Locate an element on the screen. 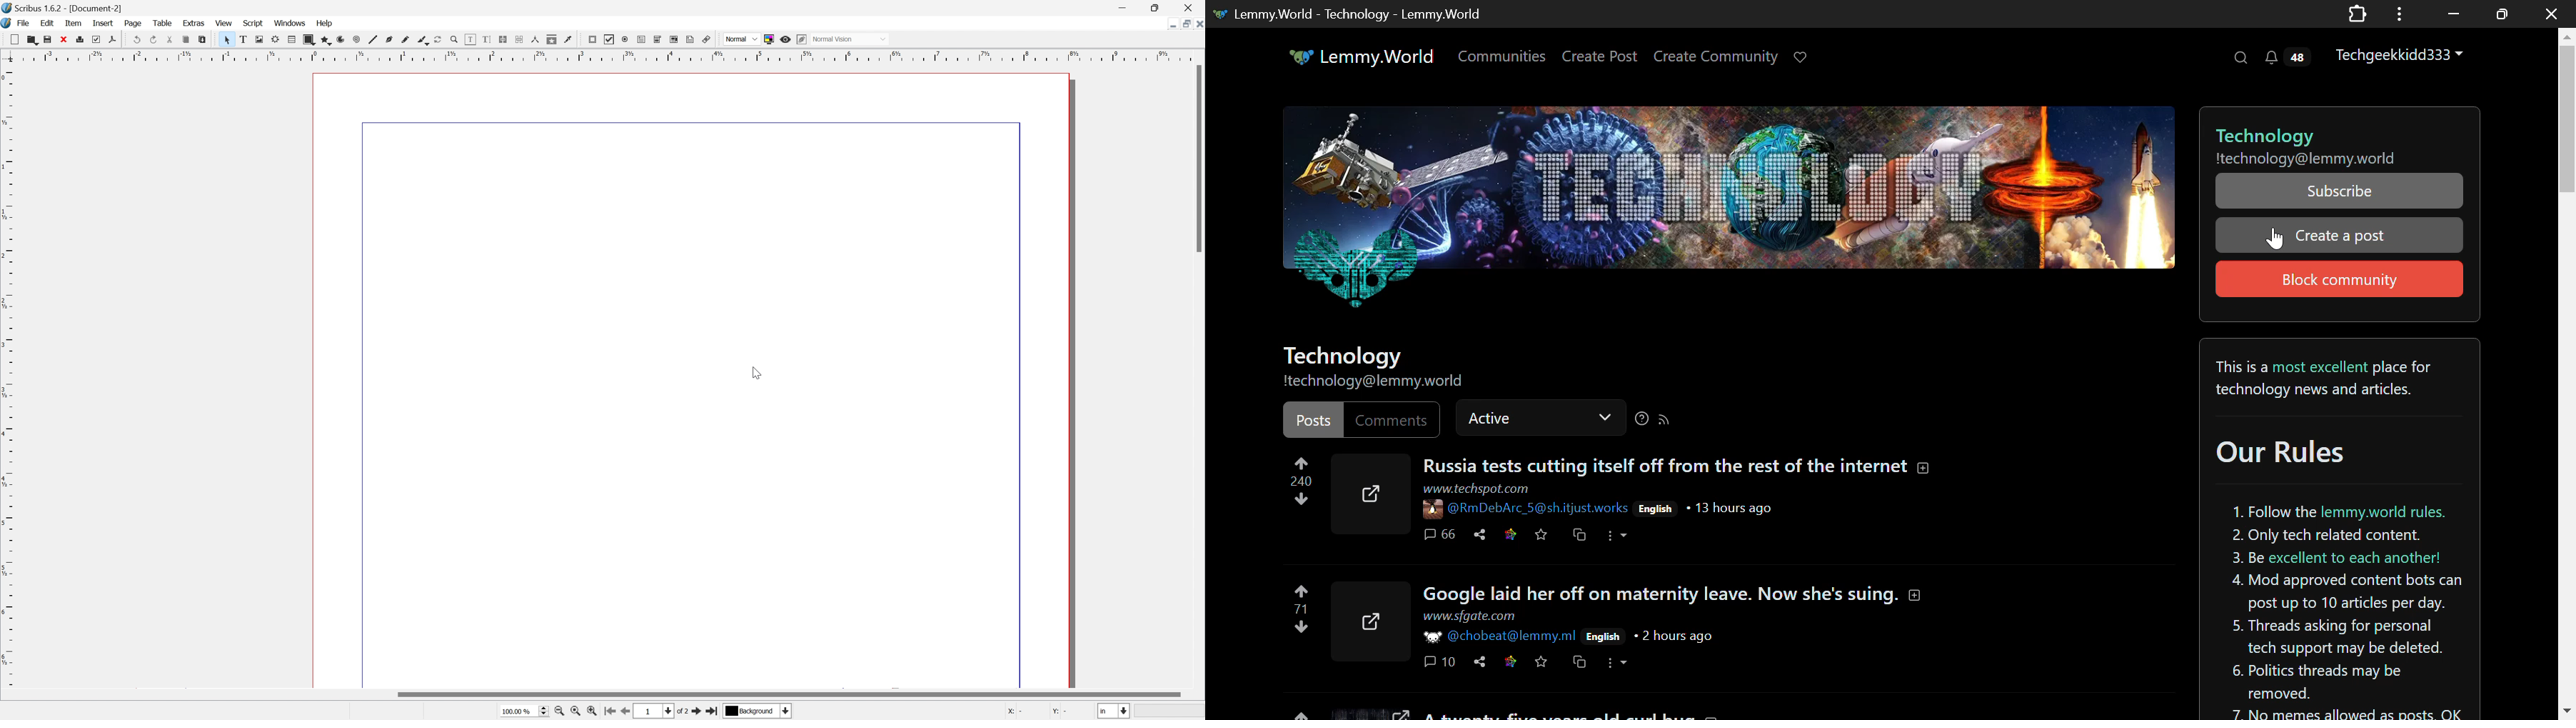 This screenshot has width=2576, height=728. Measurements is located at coordinates (537, 40).